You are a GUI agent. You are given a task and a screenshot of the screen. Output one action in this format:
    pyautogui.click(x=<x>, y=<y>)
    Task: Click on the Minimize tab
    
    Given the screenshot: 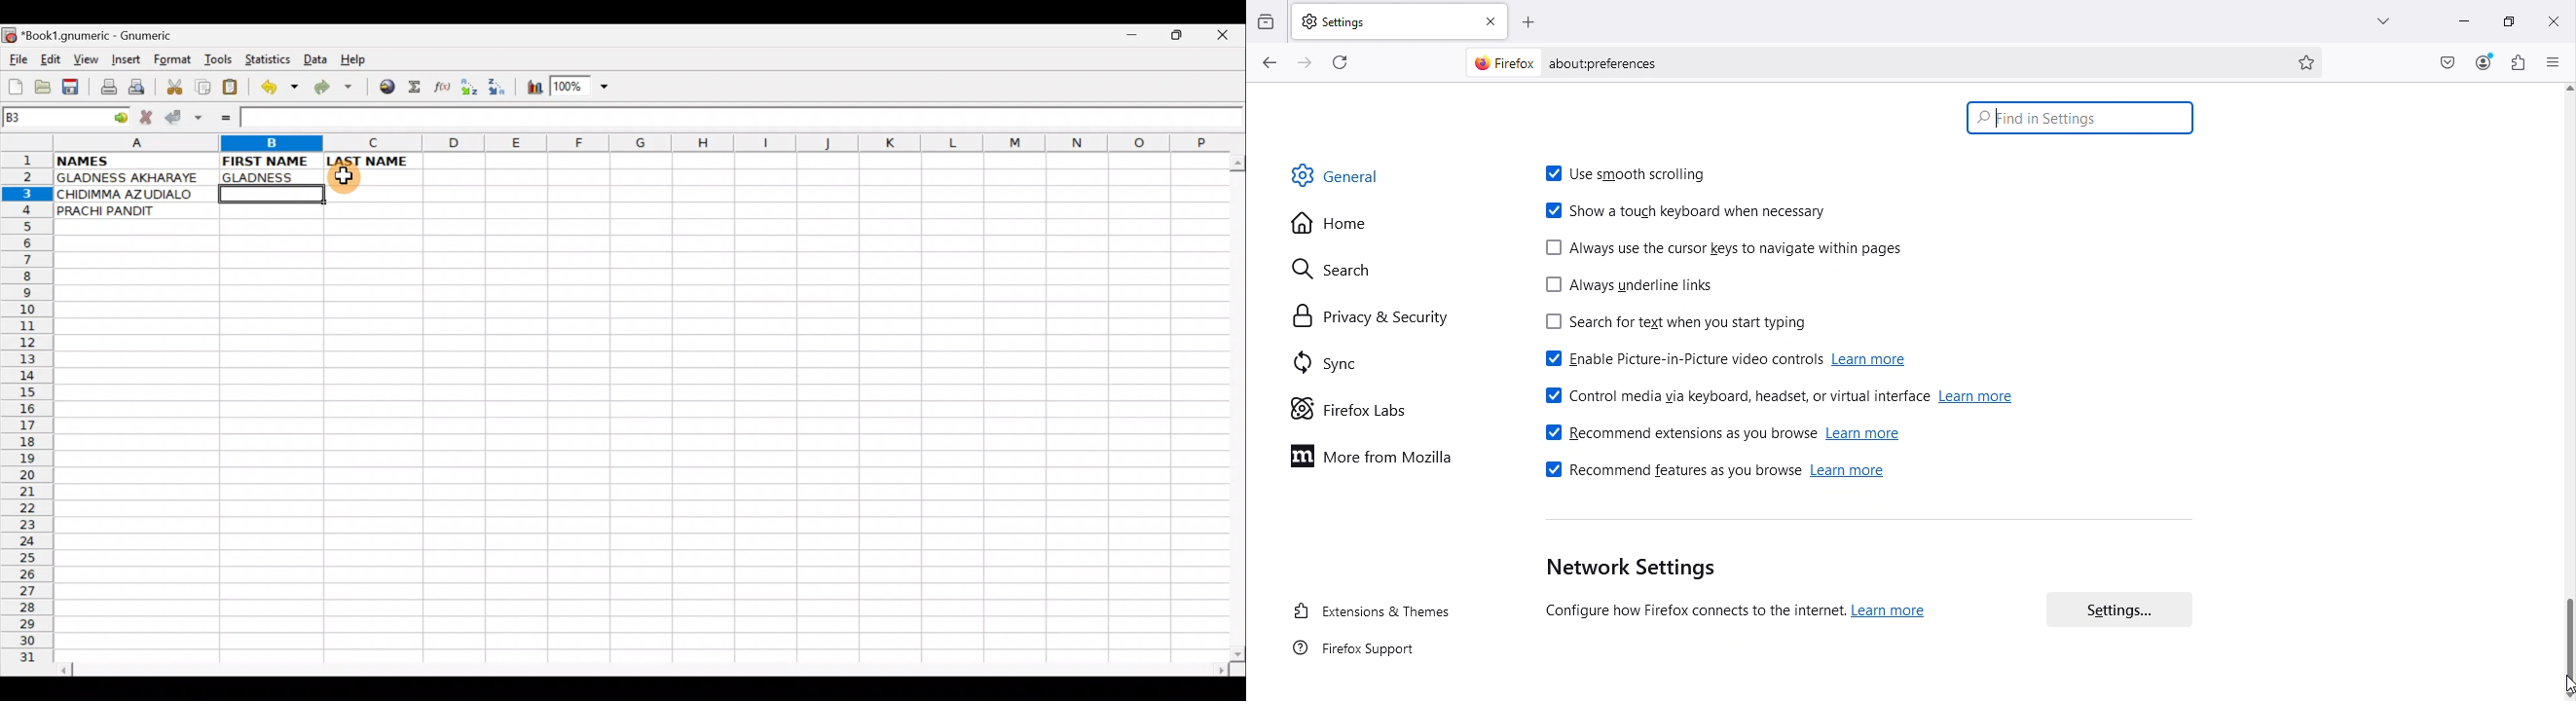 What is the action you would take?
    pyautogui.click(x=2458, y=23)
    